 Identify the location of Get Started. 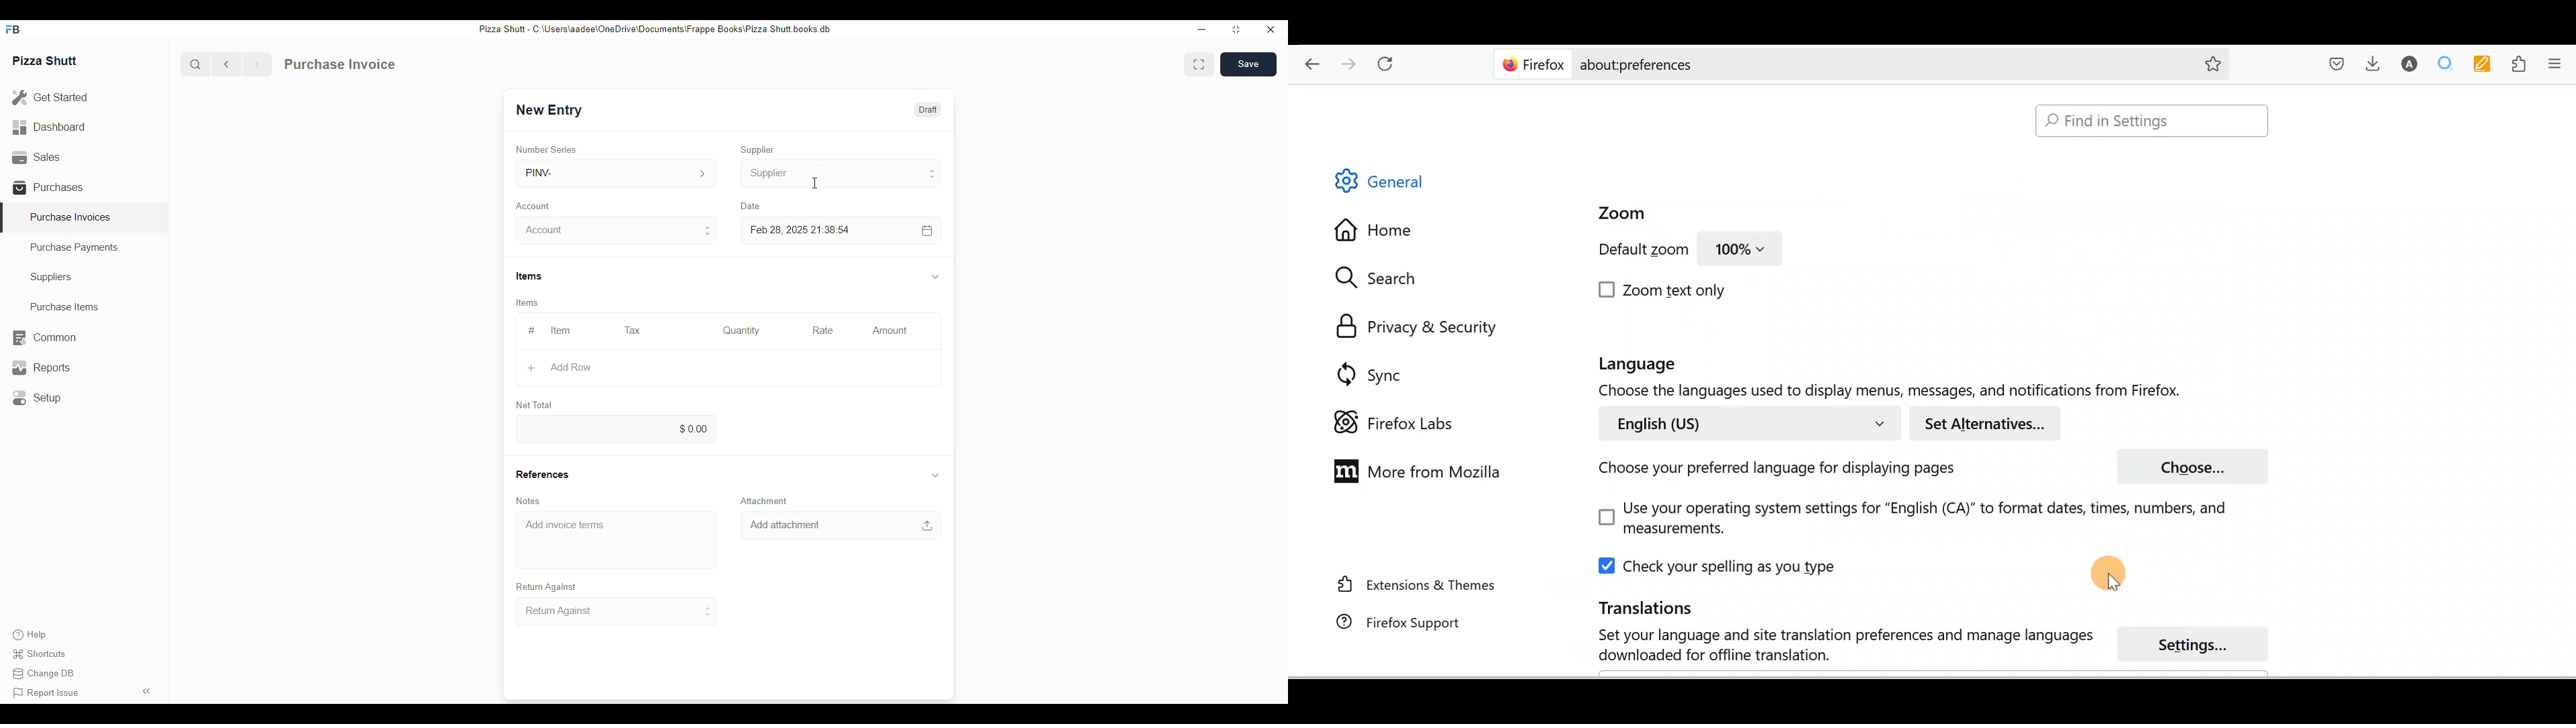
(50, 99).